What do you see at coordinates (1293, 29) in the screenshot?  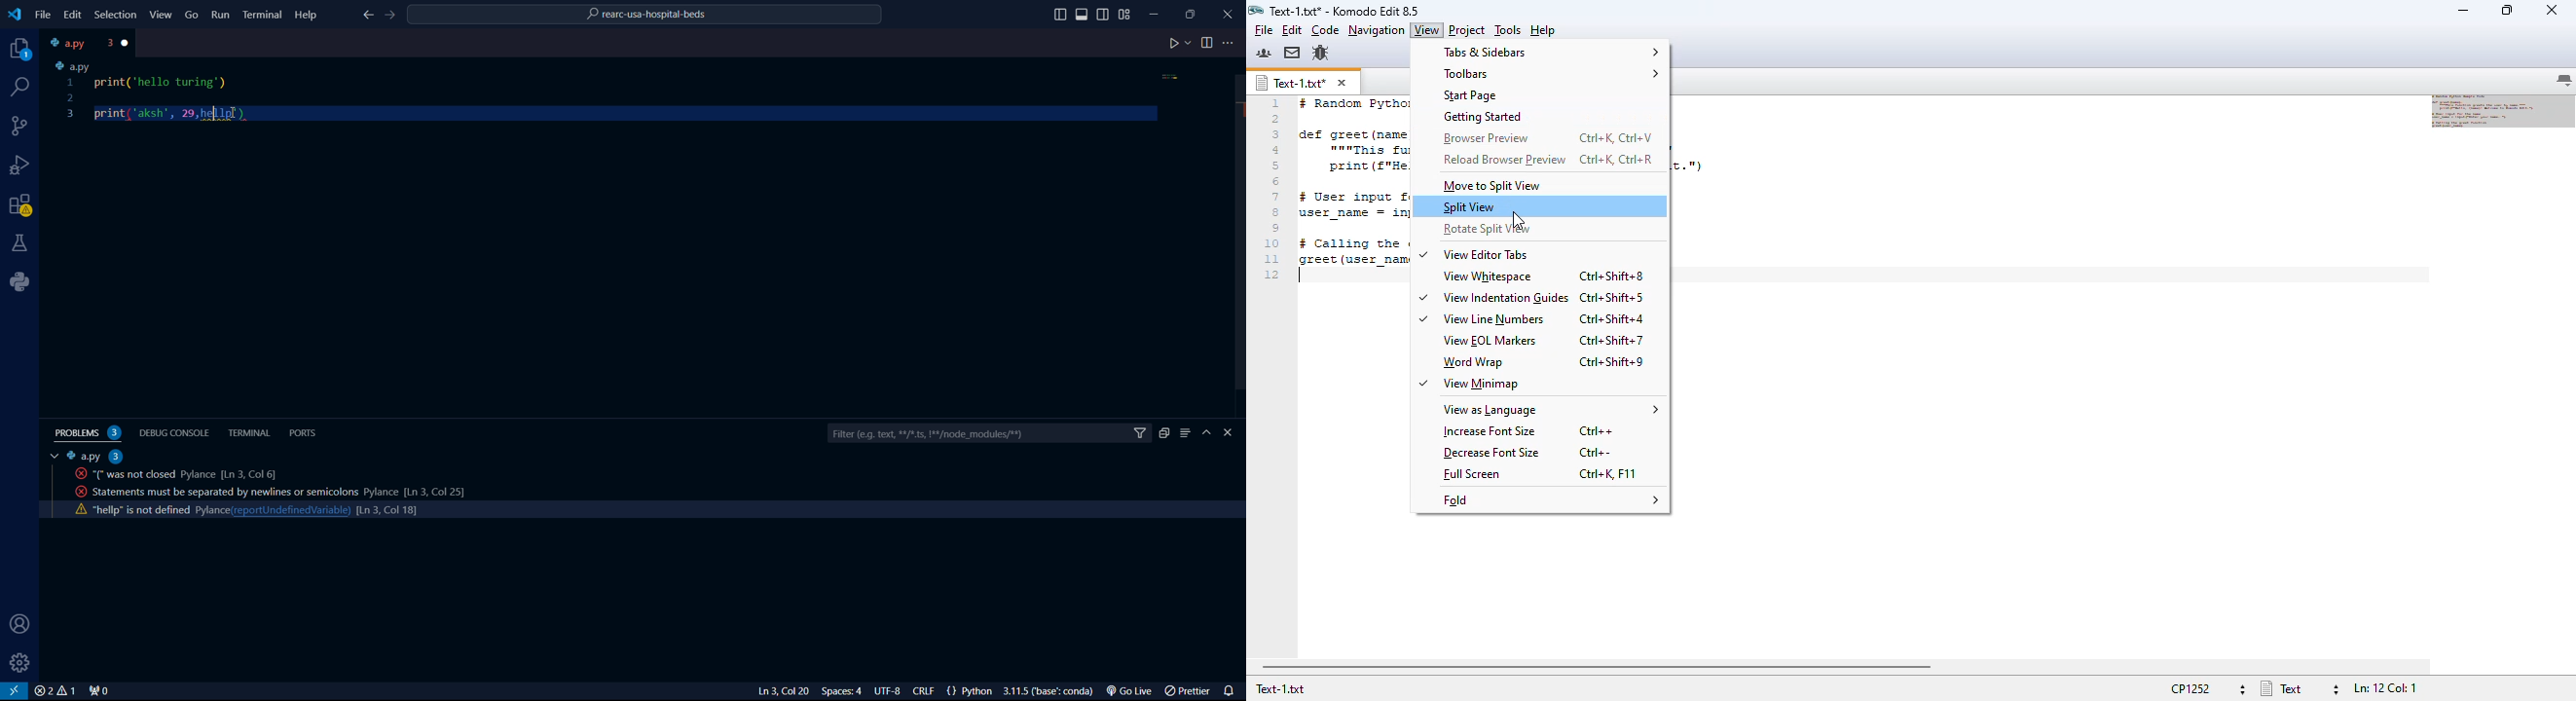 I see `edit` at bounding box center [1293, 29].